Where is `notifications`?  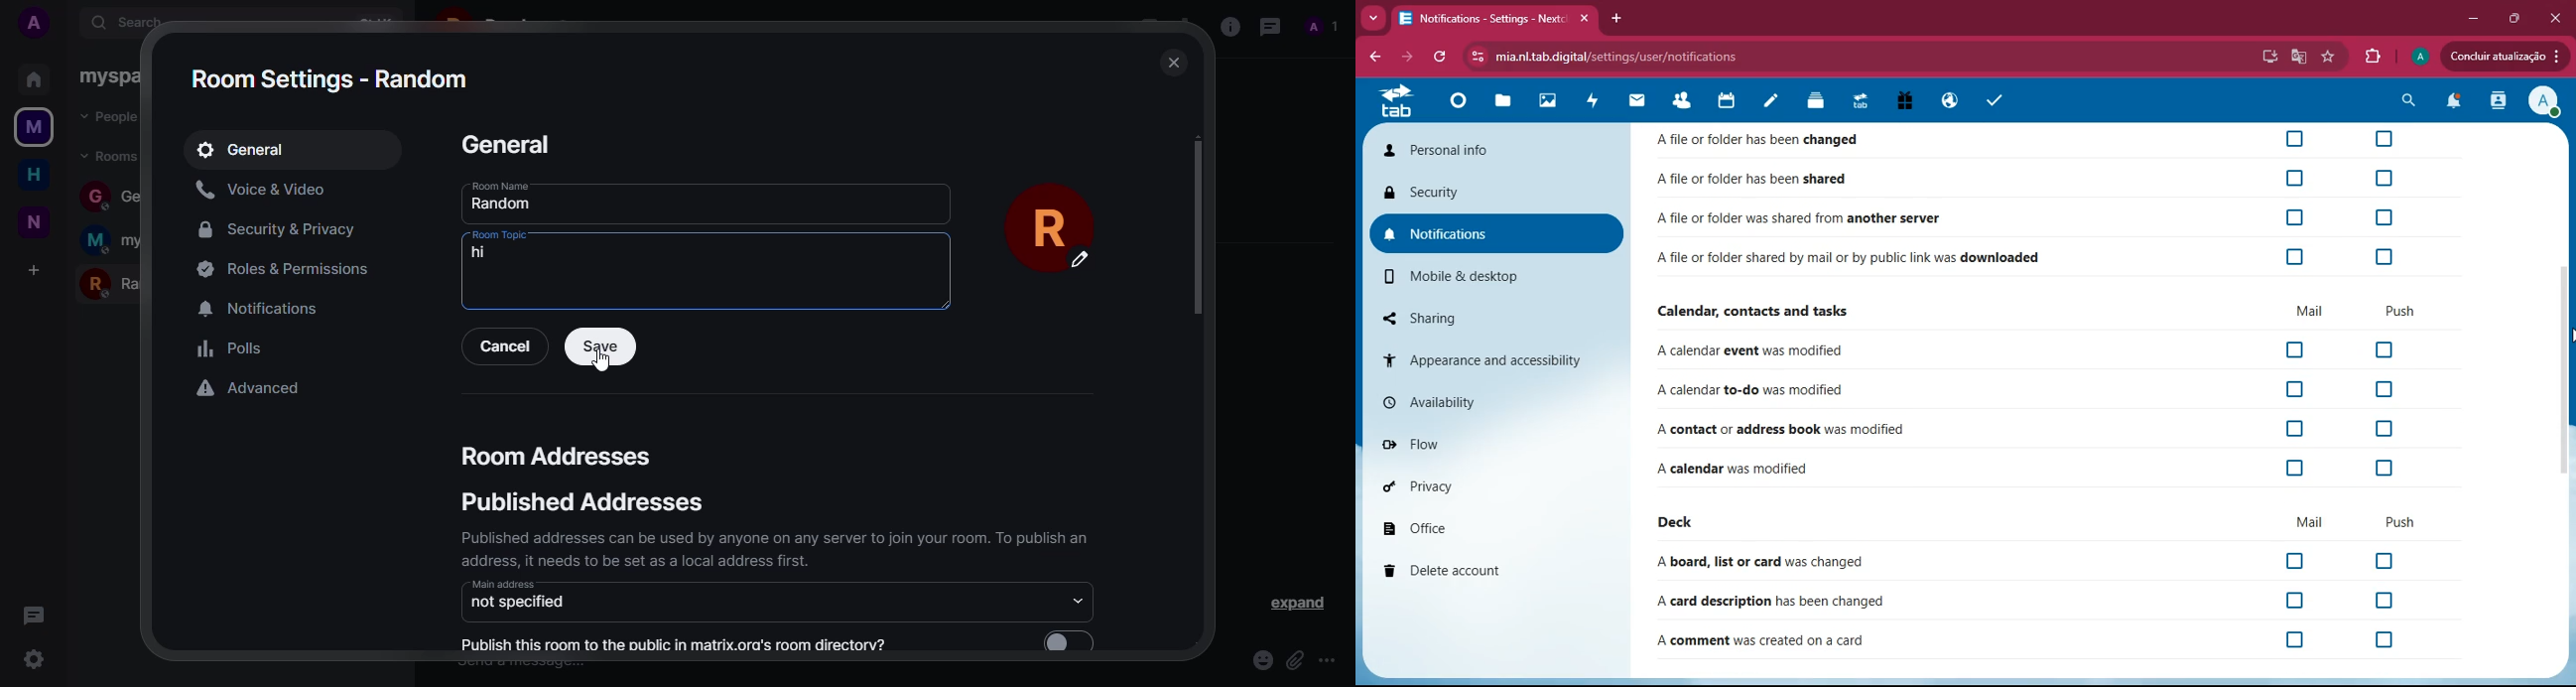 notifications is located at coordinates (257, 310).